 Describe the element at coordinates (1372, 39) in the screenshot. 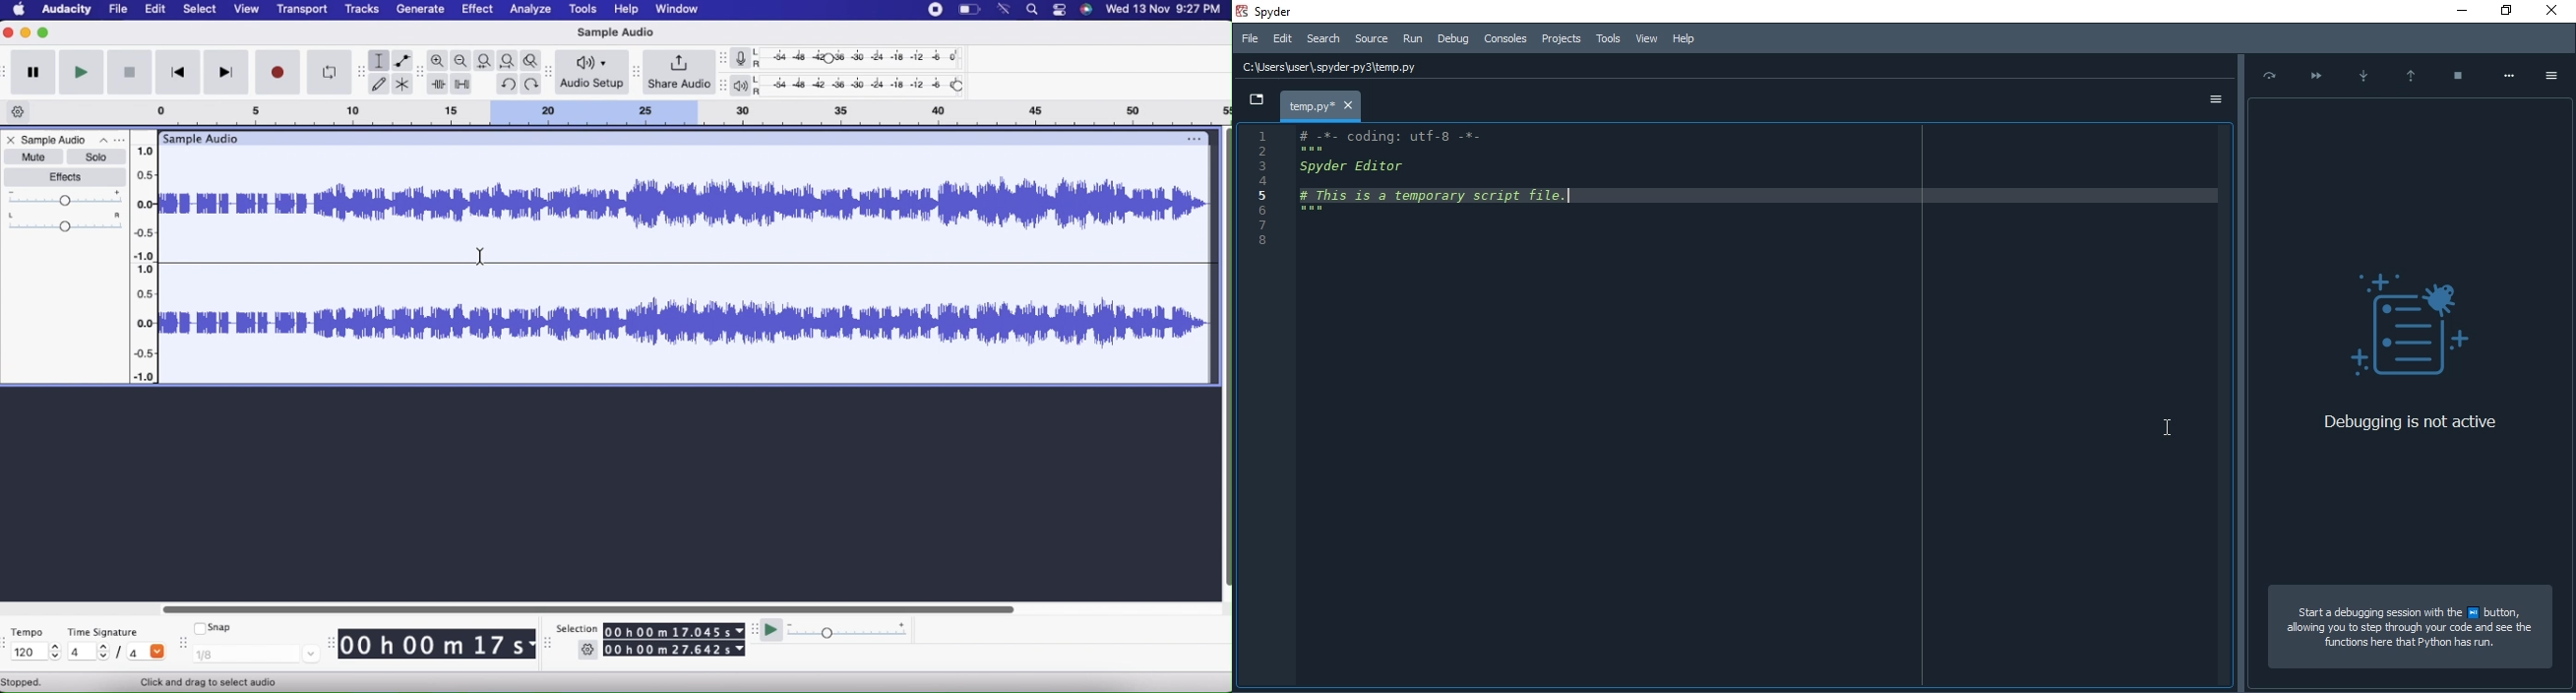

I see `Source` at that location.